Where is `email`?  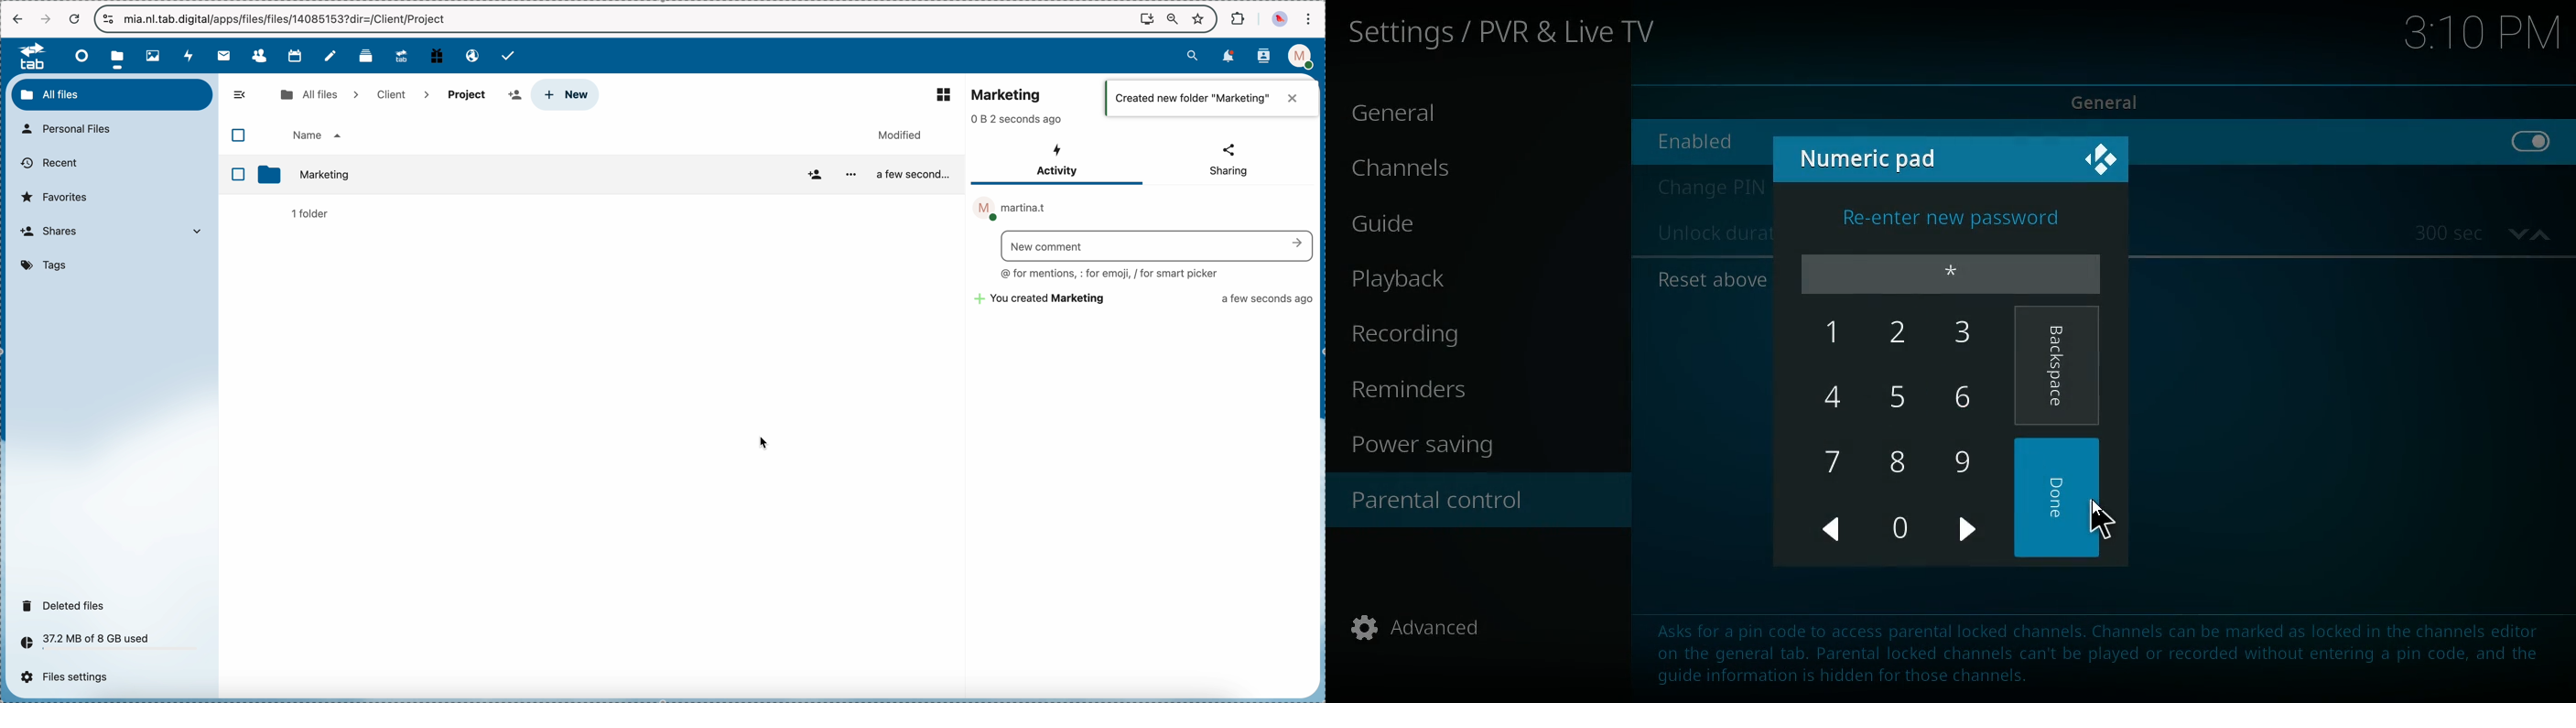
email is located at coordinates (471, 54).